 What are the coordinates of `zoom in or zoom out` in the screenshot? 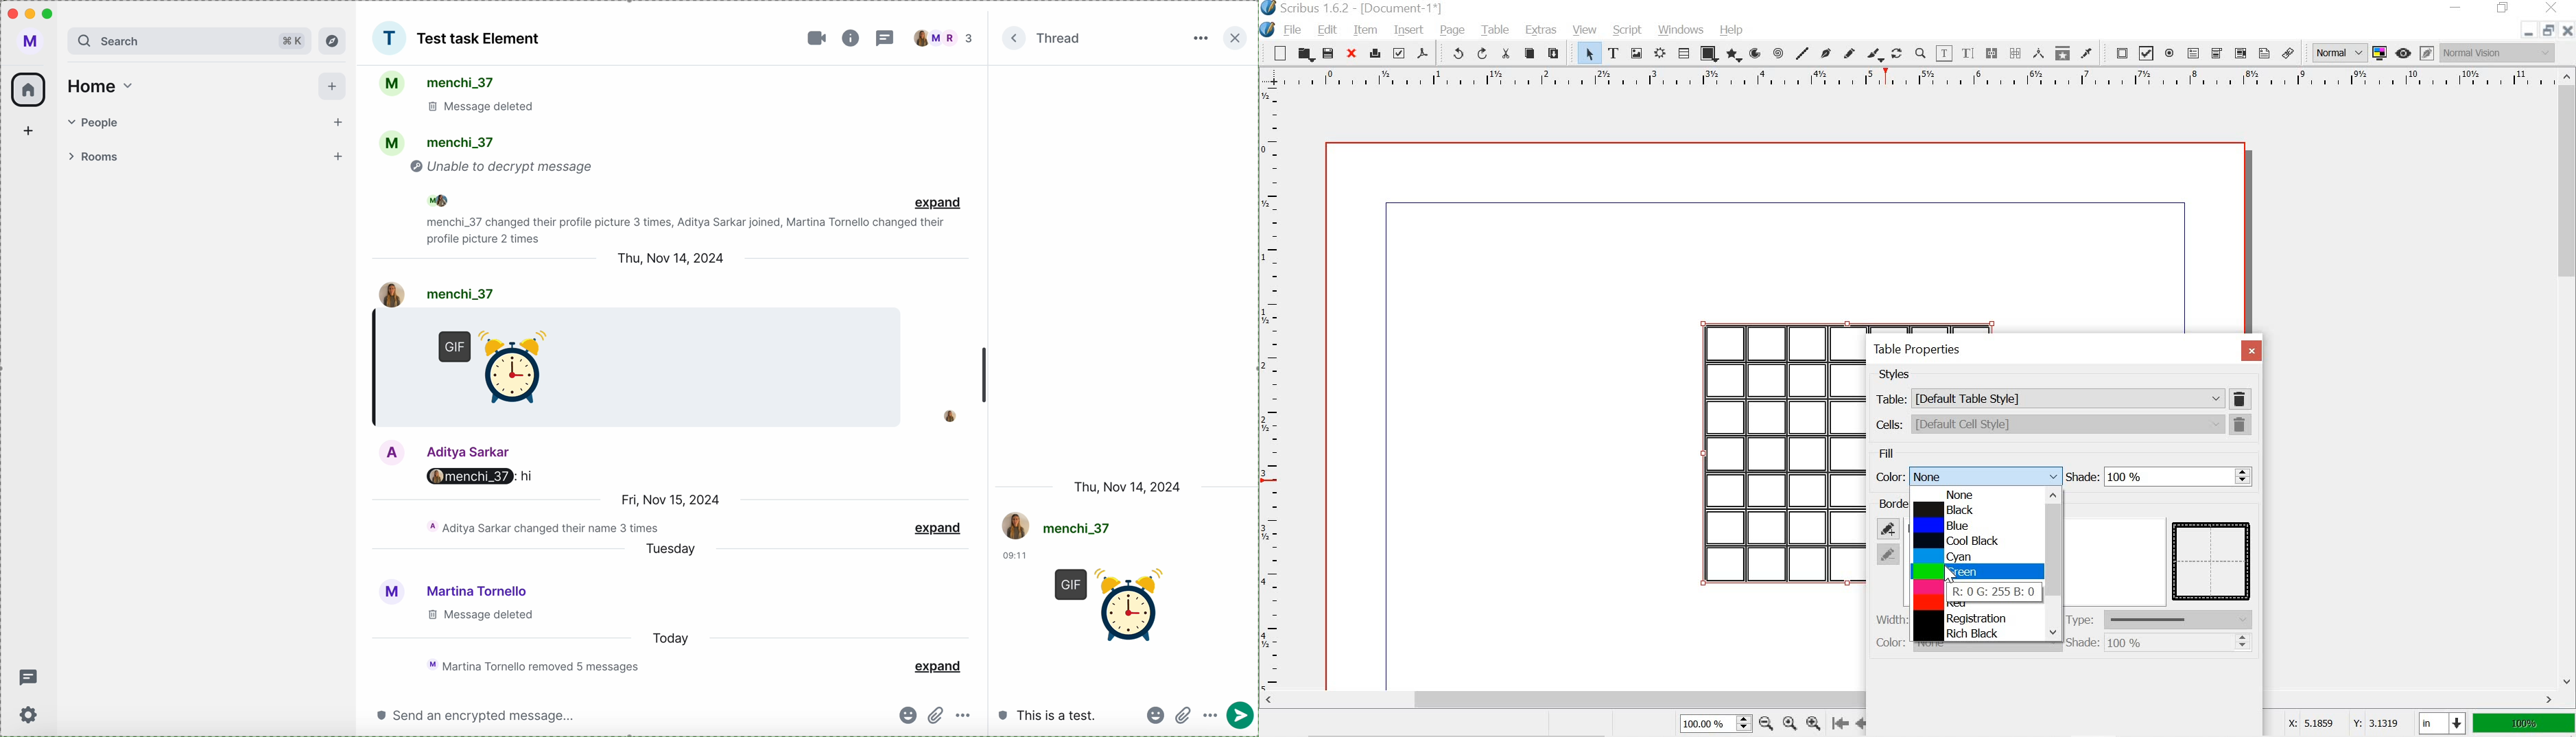 It's located at (1919, 52).